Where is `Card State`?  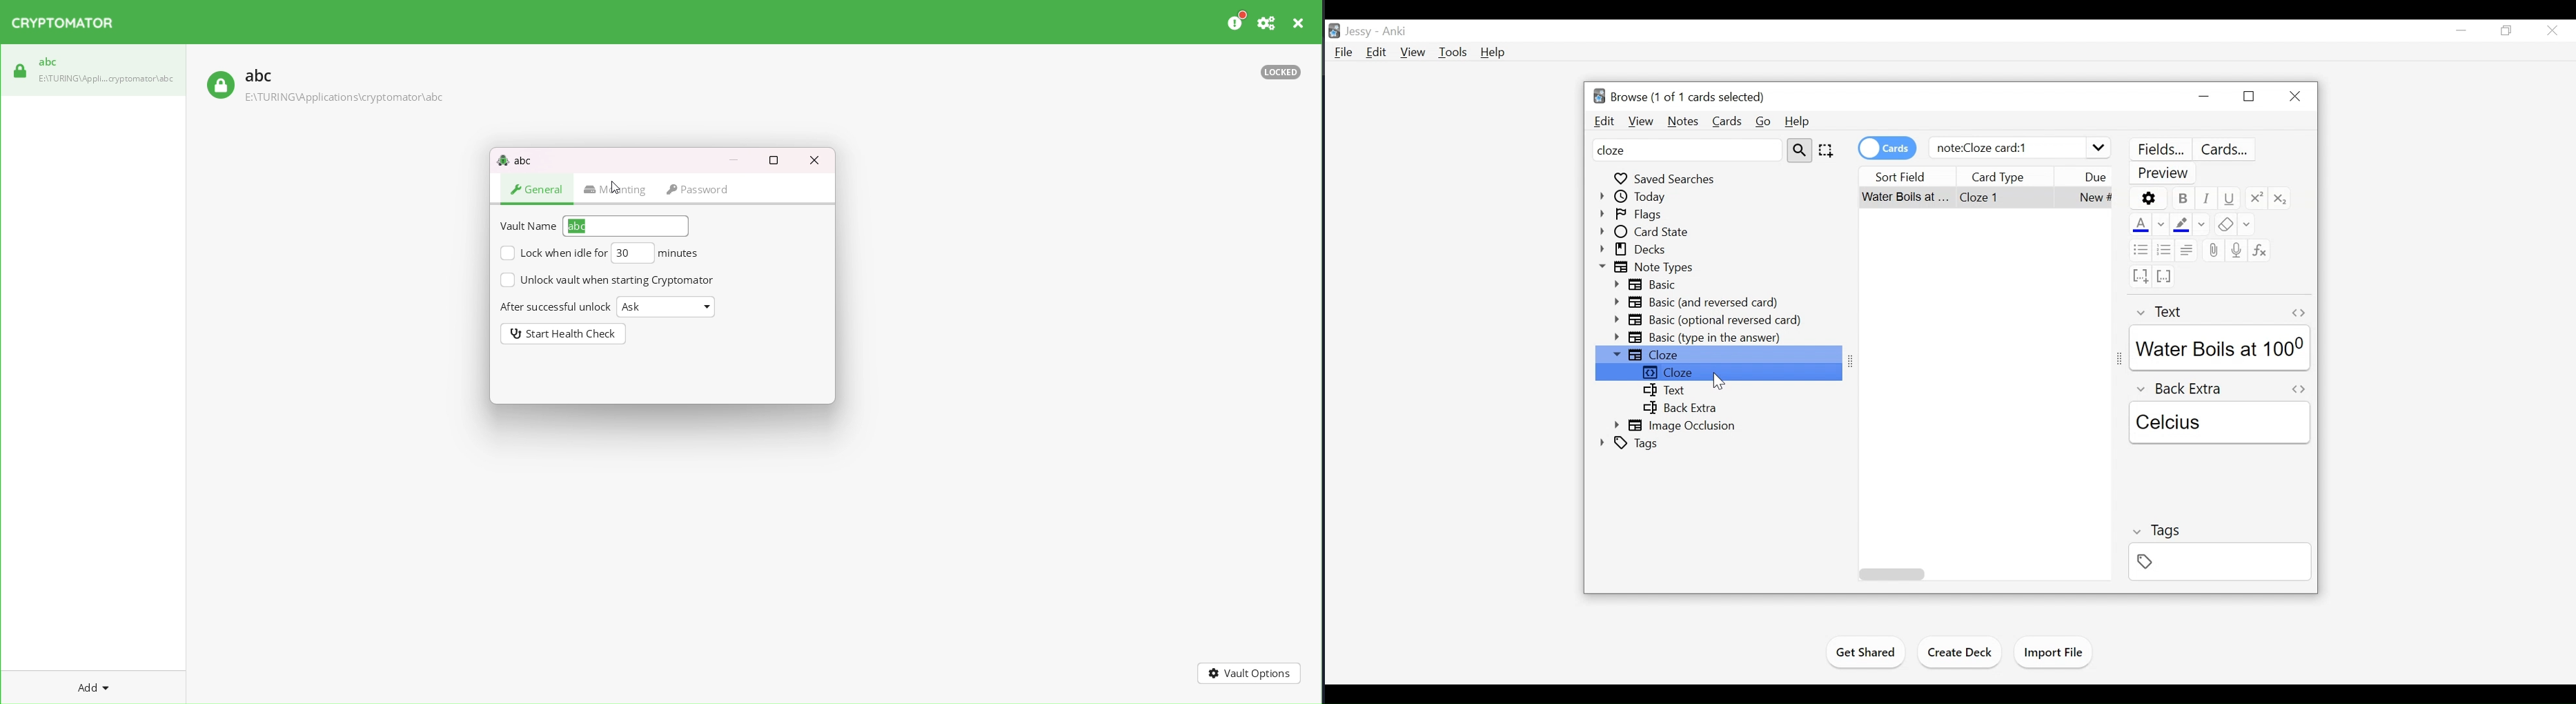 Card State is located at coordinates (1652, 232).